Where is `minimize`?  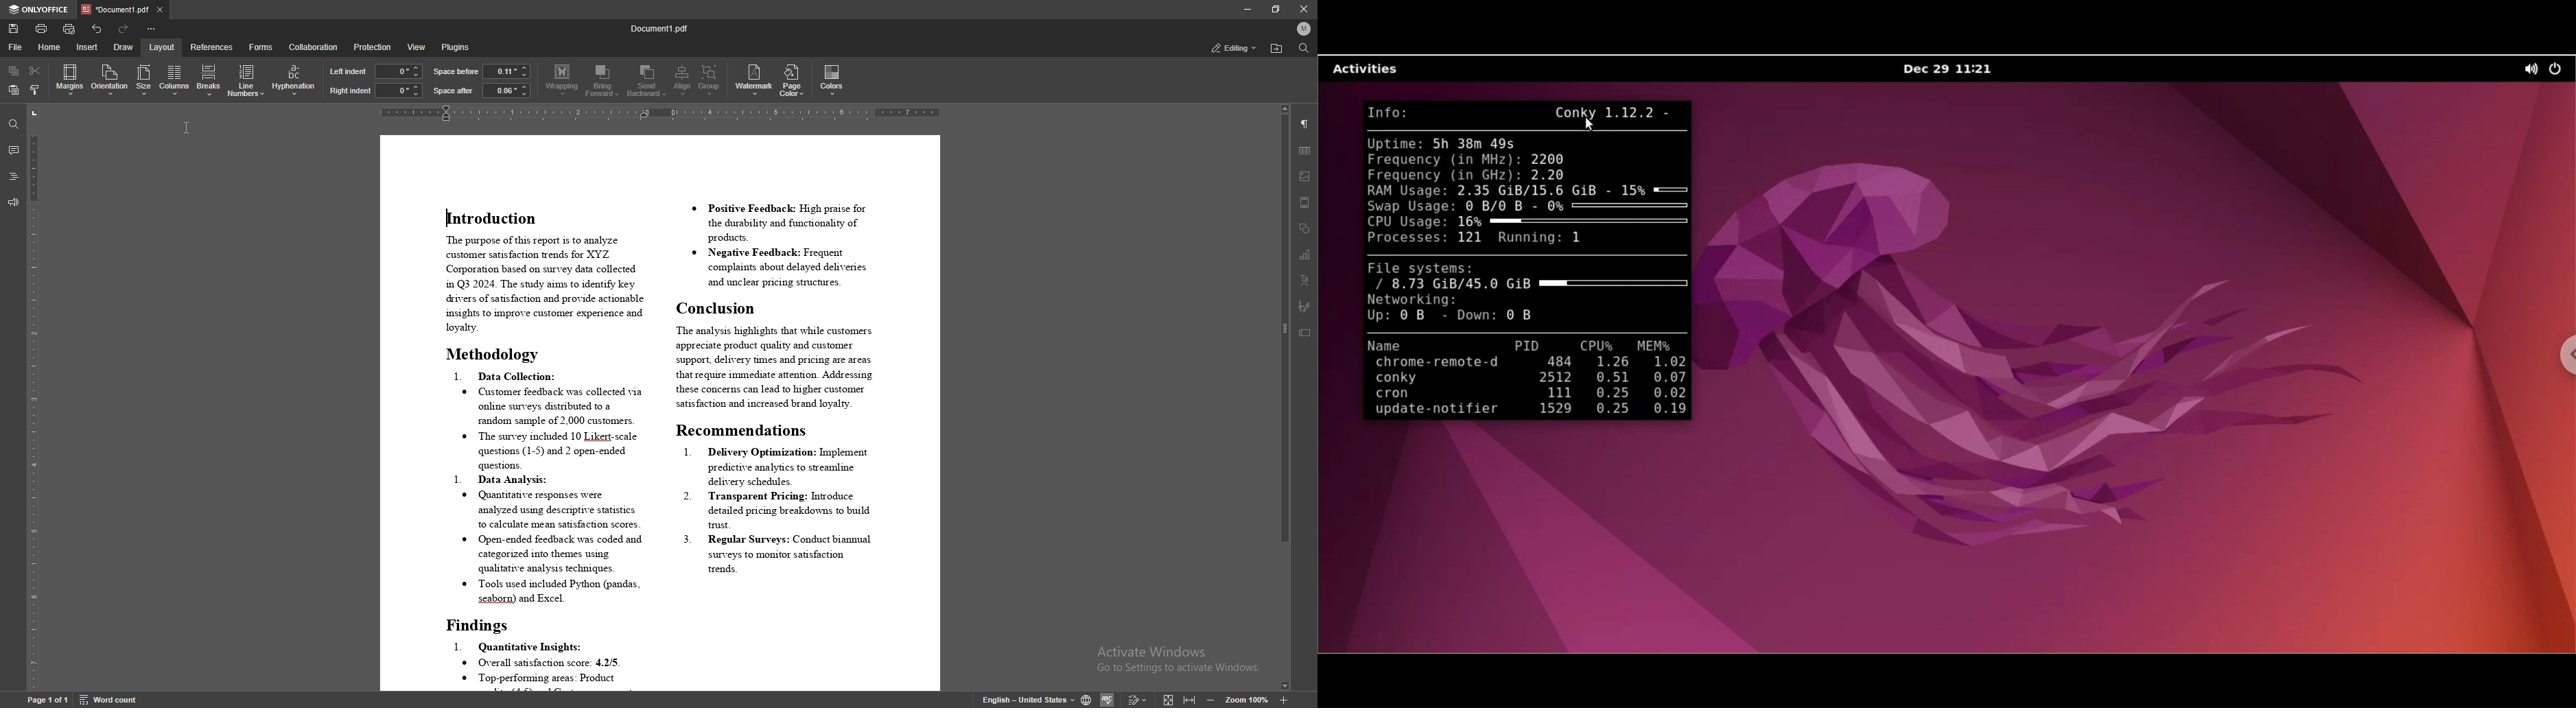 minimize is located at coordinates (1248, 9).